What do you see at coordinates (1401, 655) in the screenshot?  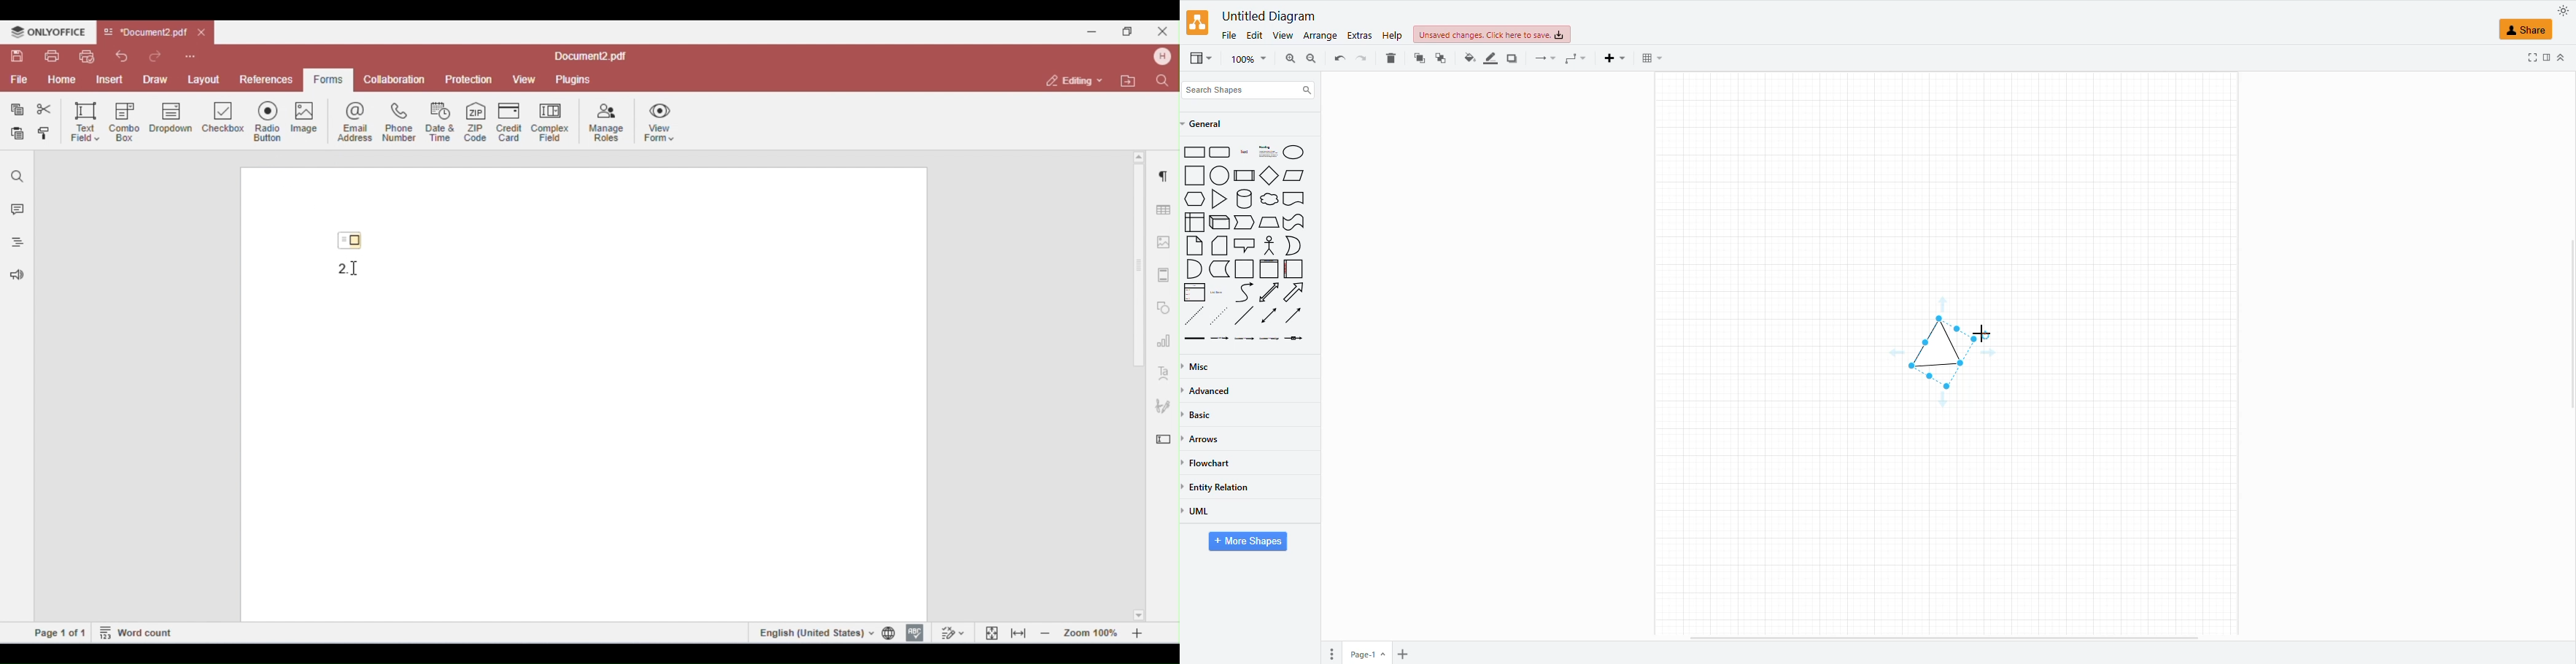 I see `insert pages` at bounding box center [1401, 655].